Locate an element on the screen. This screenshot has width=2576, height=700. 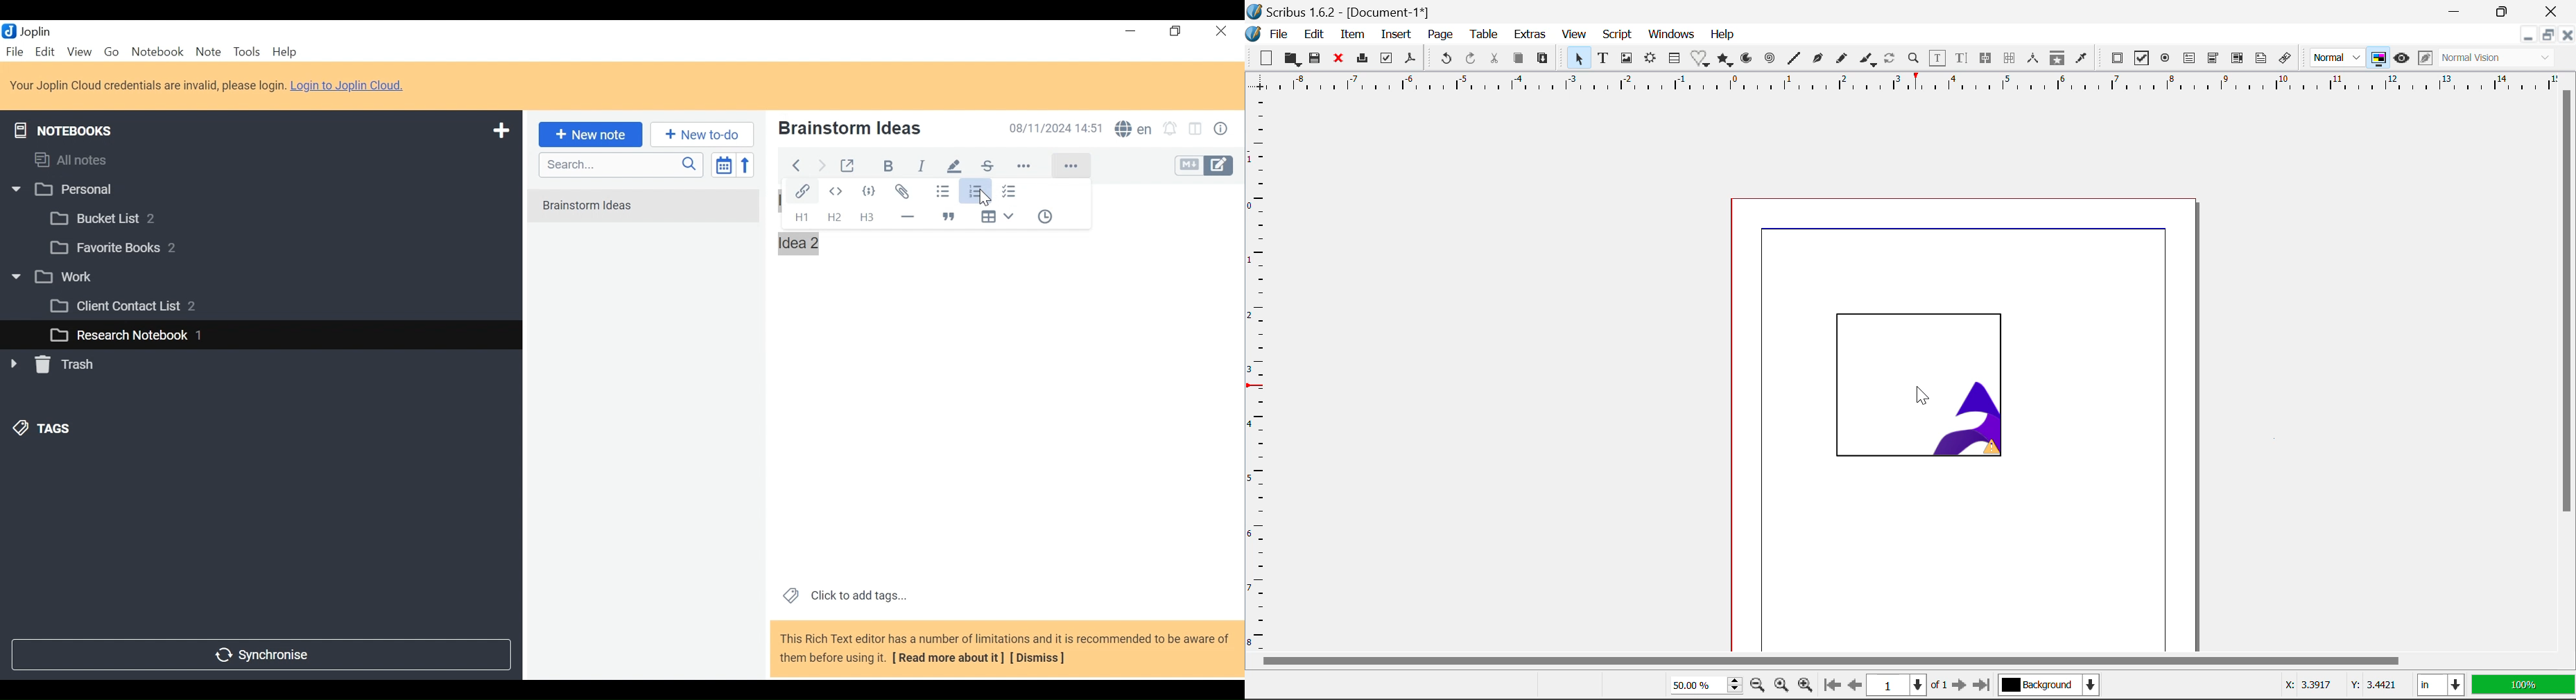
Cursor Position is located at coordinates (2336, 686).